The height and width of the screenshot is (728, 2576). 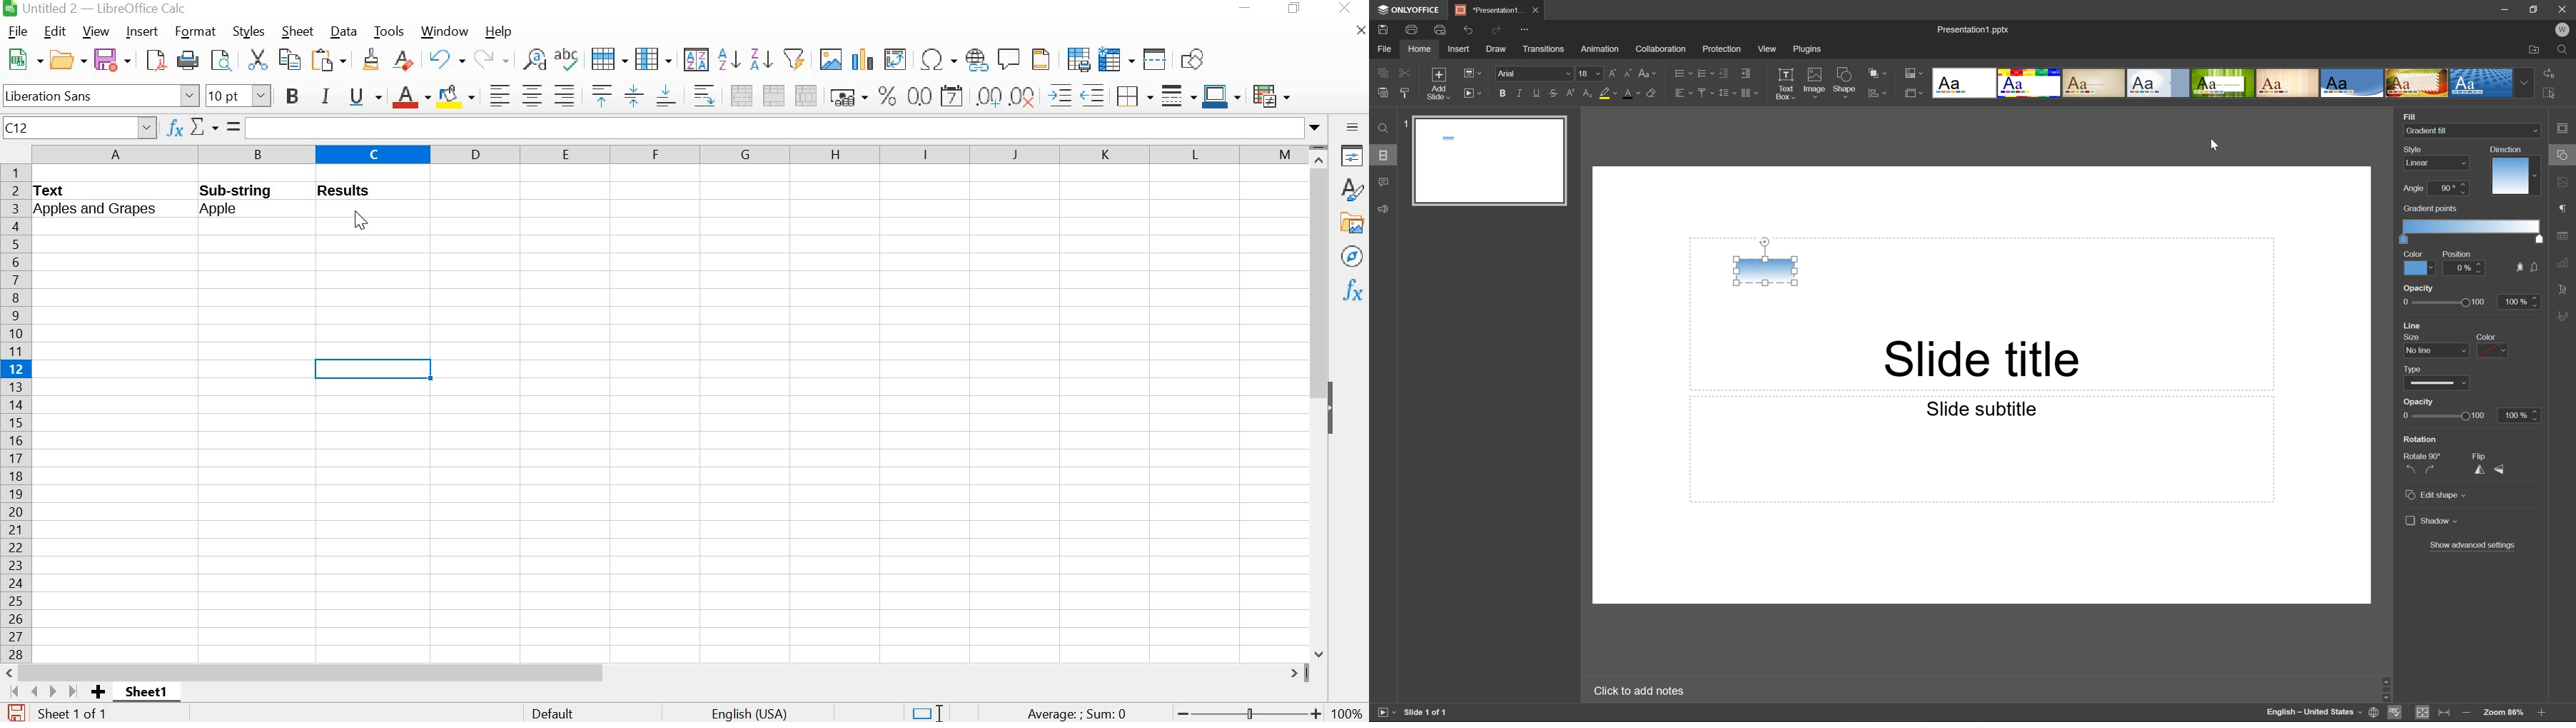 I want to click on 18, so click(x=1590, y=73).